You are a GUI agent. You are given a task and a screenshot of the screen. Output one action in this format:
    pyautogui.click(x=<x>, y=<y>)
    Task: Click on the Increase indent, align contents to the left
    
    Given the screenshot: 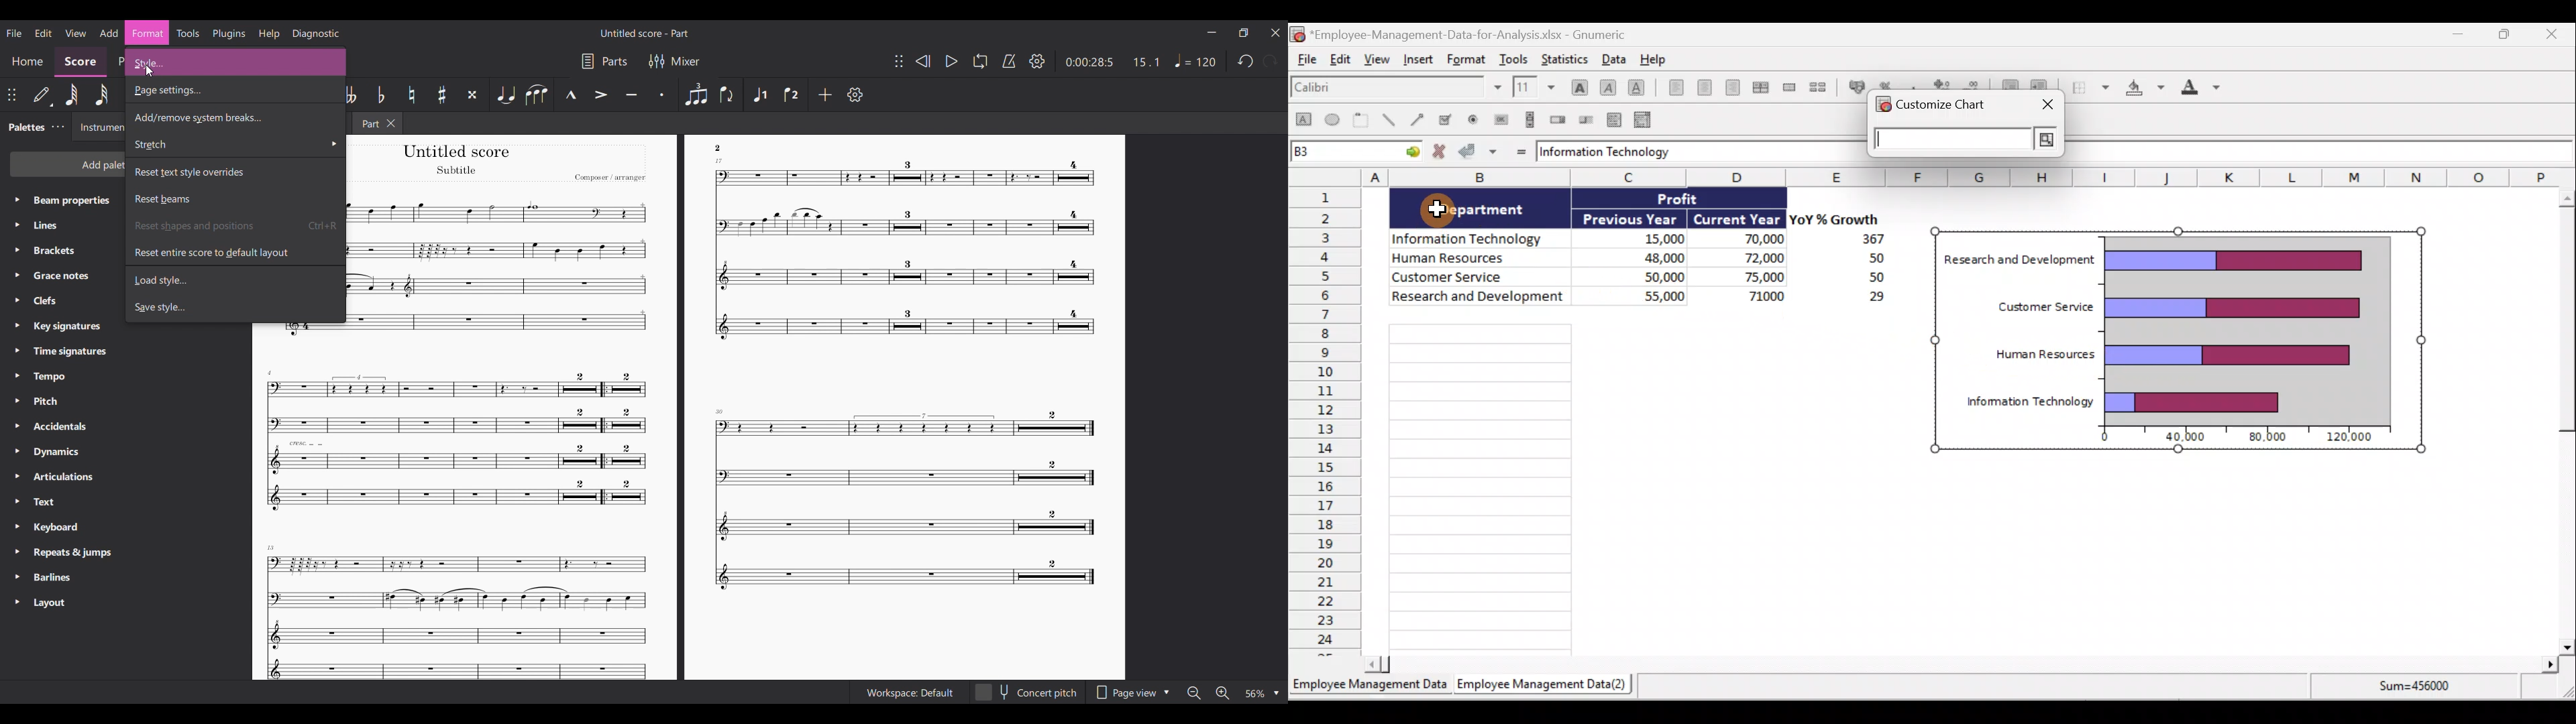 What is the action you would take?
    pyautogui.click(x=2045, y=82)
    